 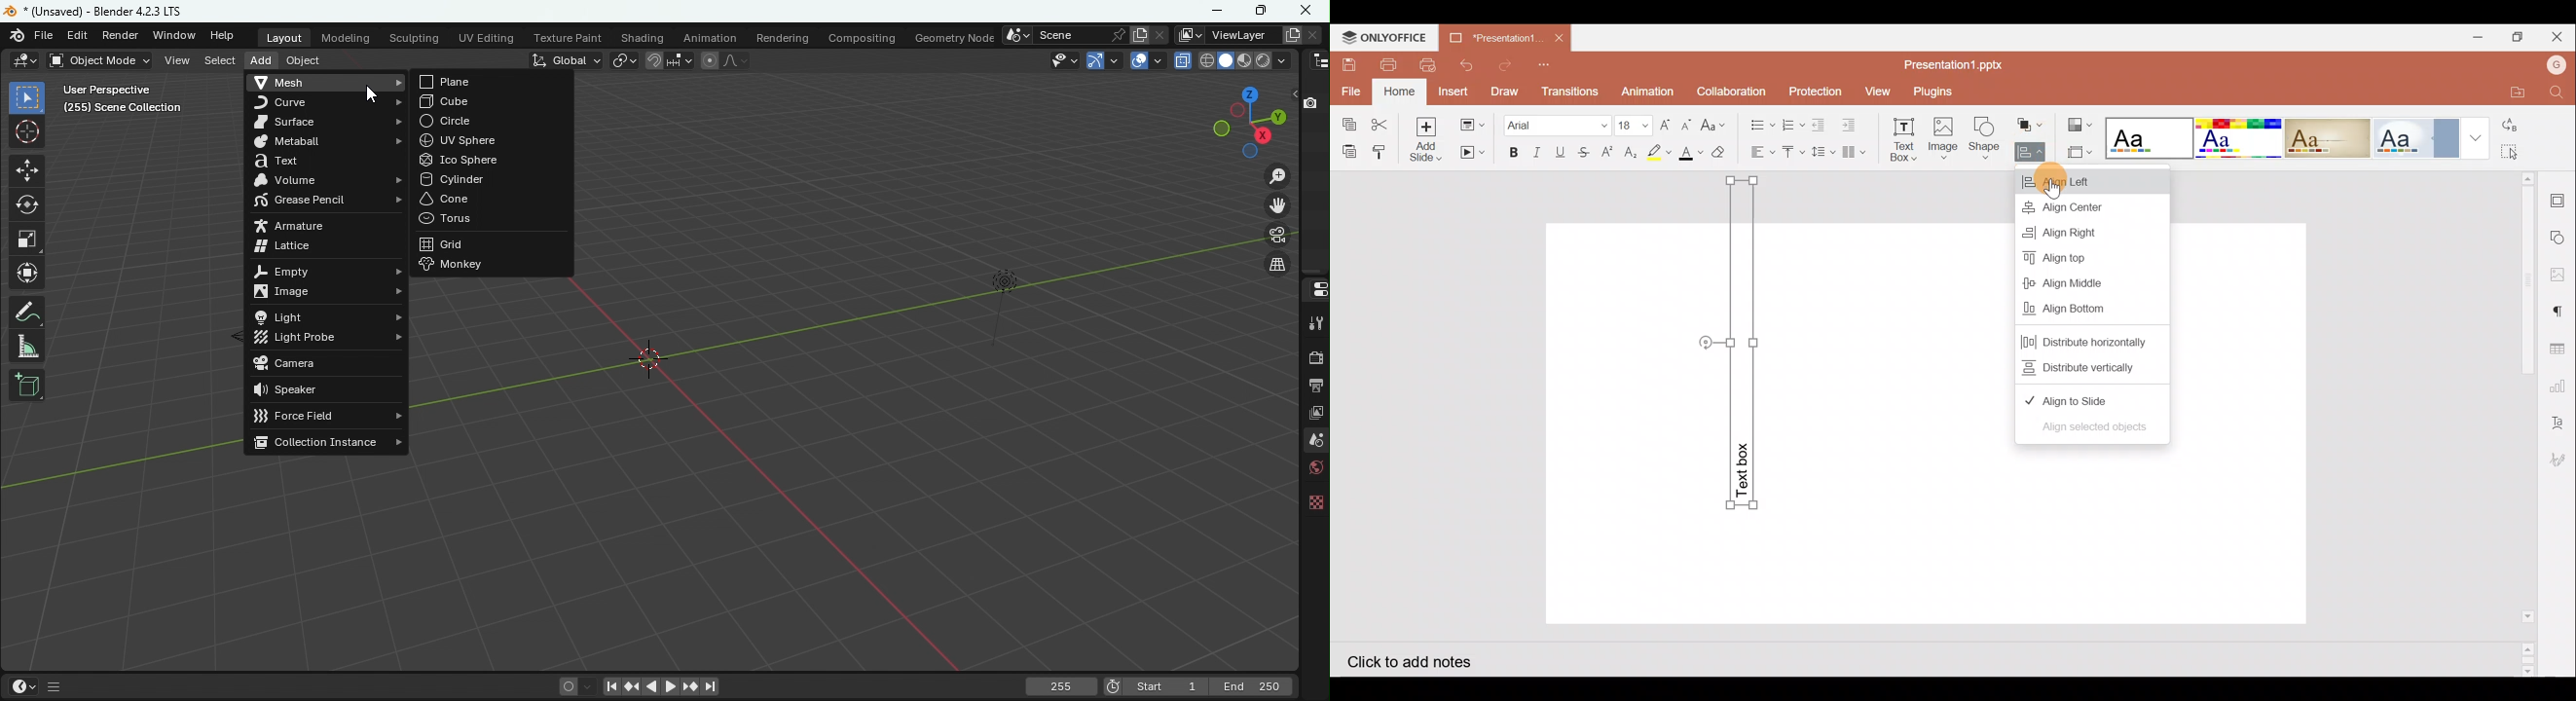 I want to click on More, so click(x=2477, y=141).